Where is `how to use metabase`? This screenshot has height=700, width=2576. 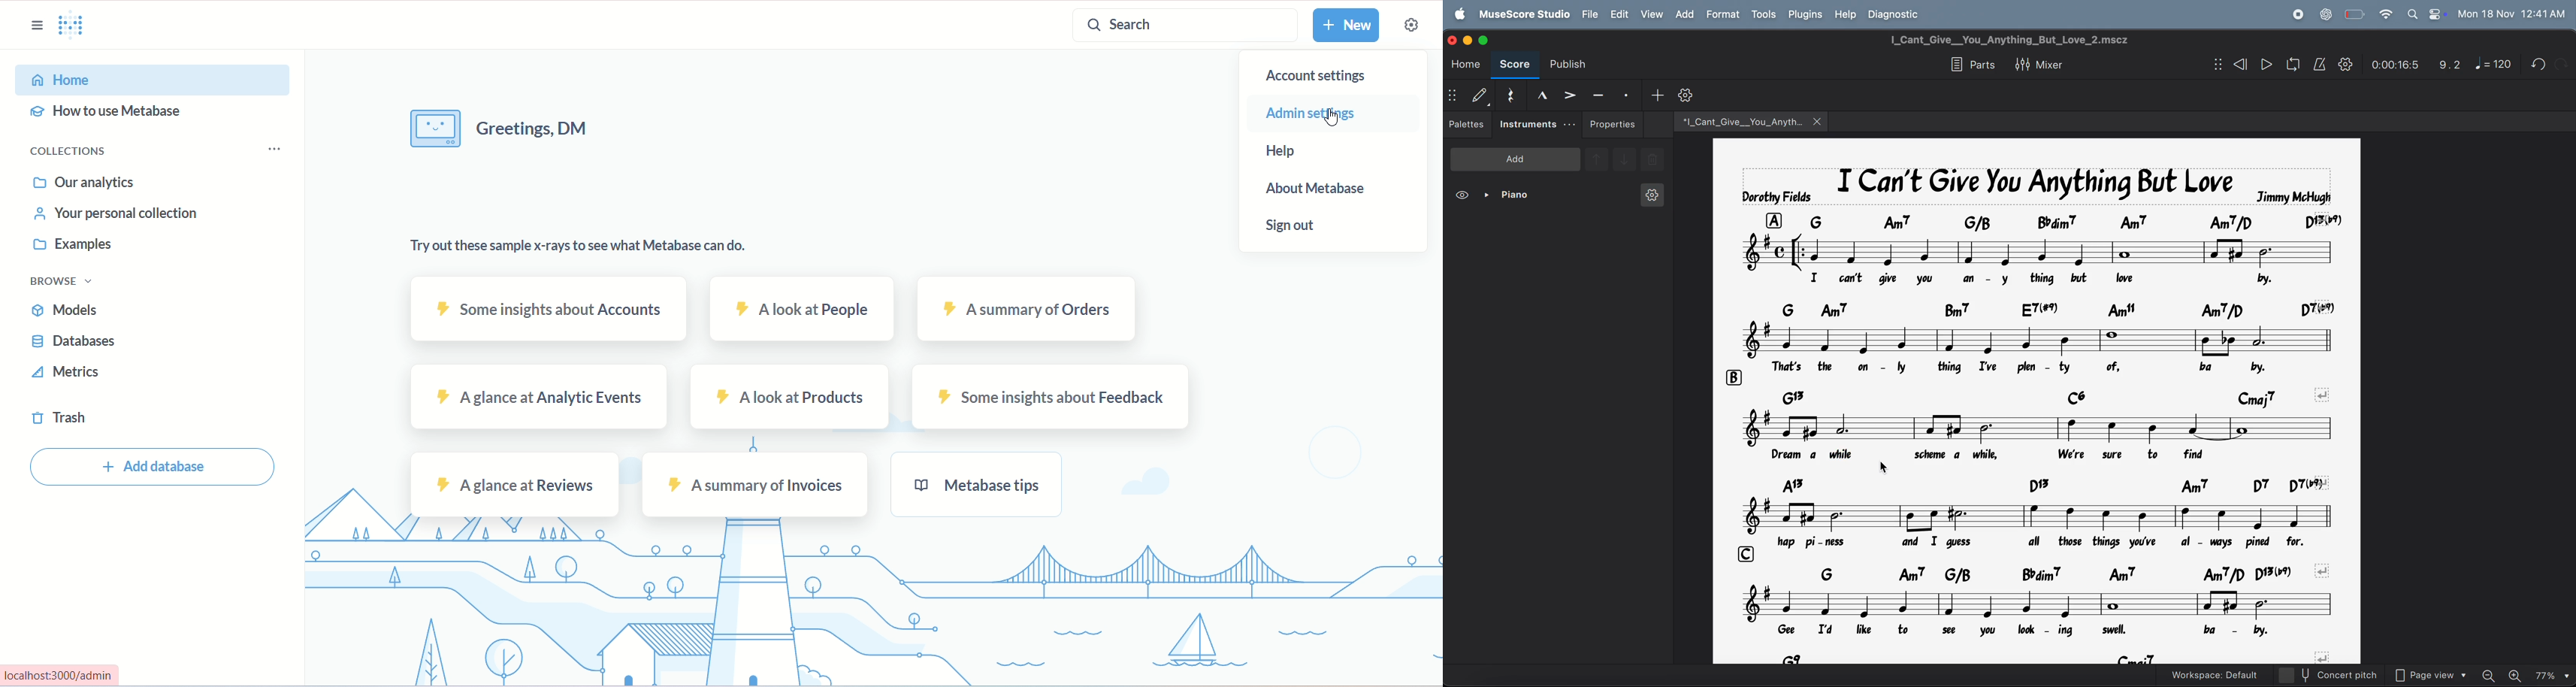 how to use metabase is located at coordinates (110, 113).